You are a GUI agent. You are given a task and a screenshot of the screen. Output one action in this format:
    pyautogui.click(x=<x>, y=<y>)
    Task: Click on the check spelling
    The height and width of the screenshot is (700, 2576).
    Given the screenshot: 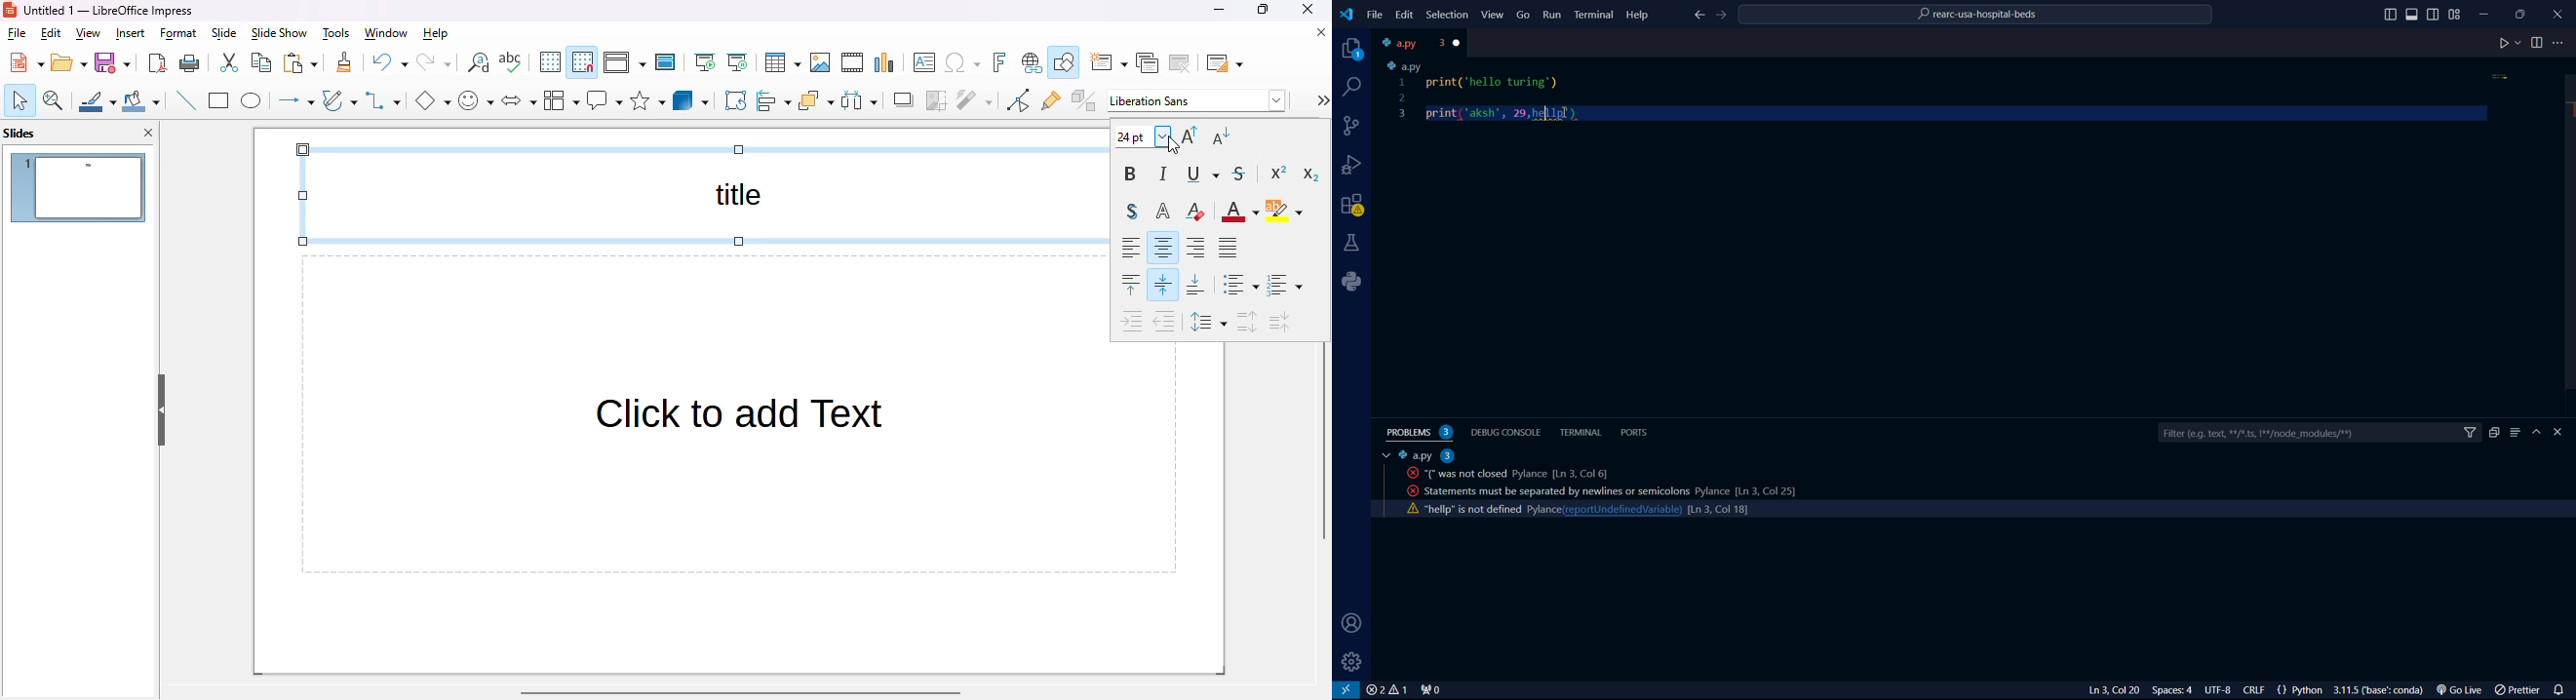 What is the action you would take?
    pyautogui.click(x=510, y=61)
    